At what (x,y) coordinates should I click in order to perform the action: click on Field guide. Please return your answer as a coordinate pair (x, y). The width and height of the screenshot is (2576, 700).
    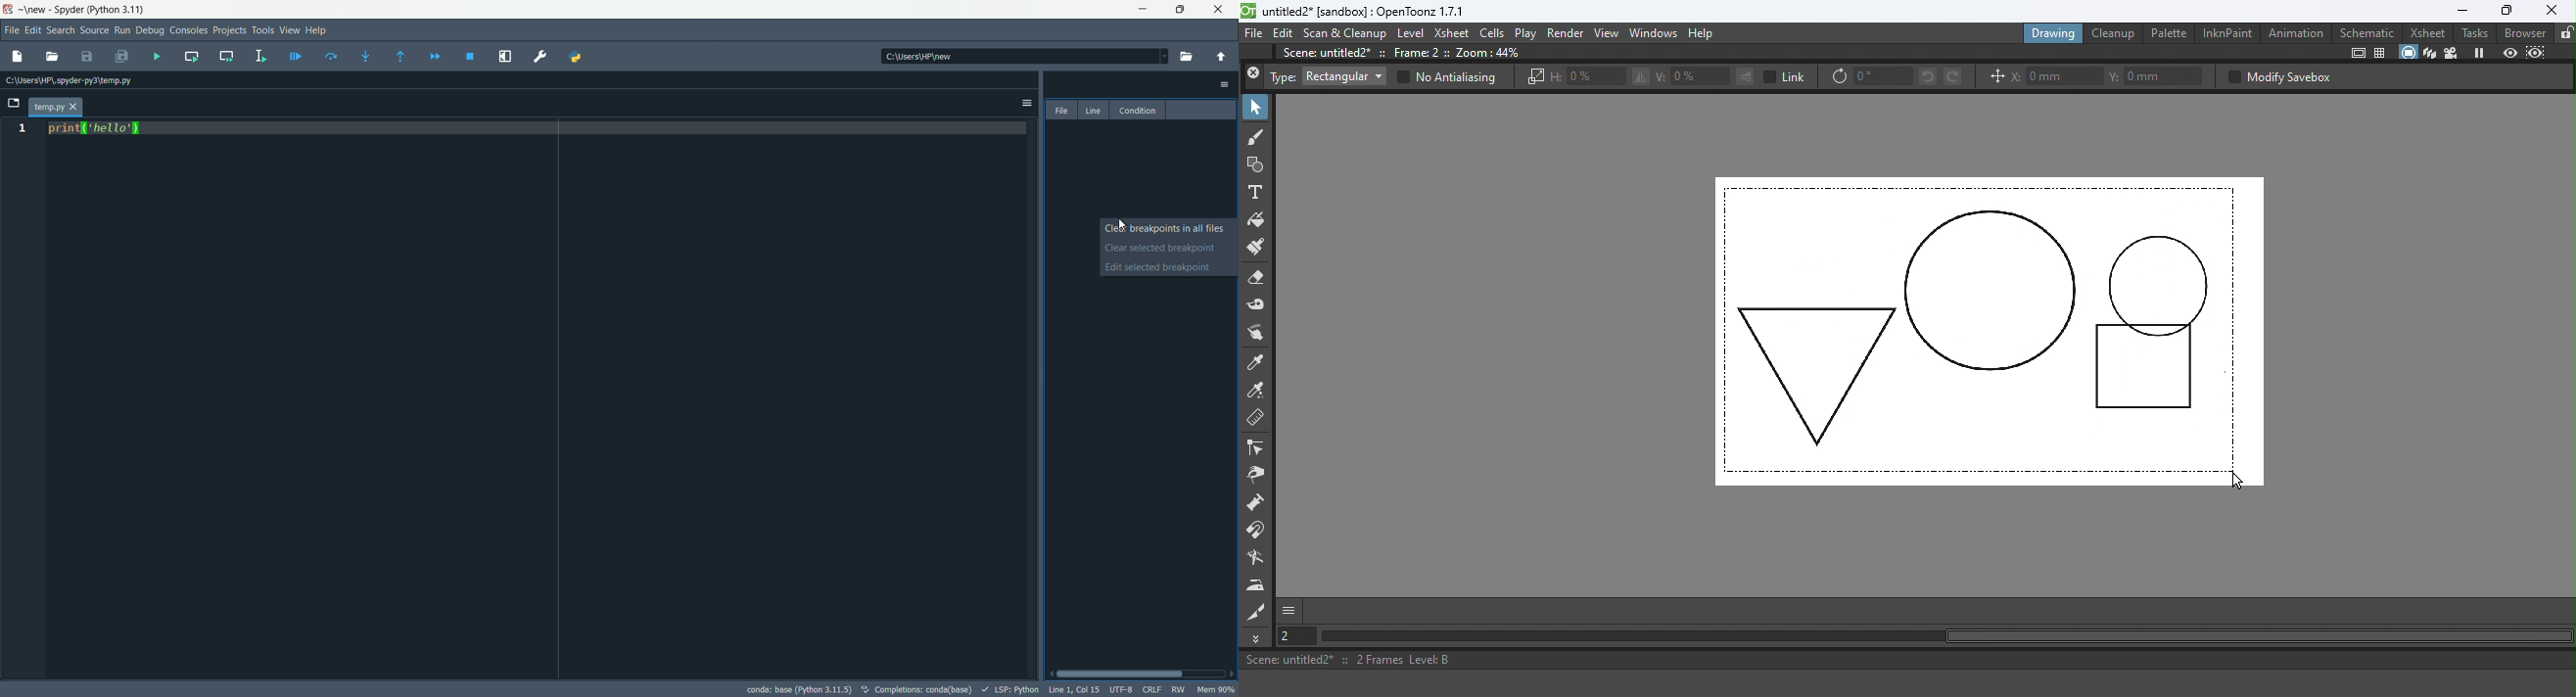
    Looking at the image, I should click on (2382, 54).